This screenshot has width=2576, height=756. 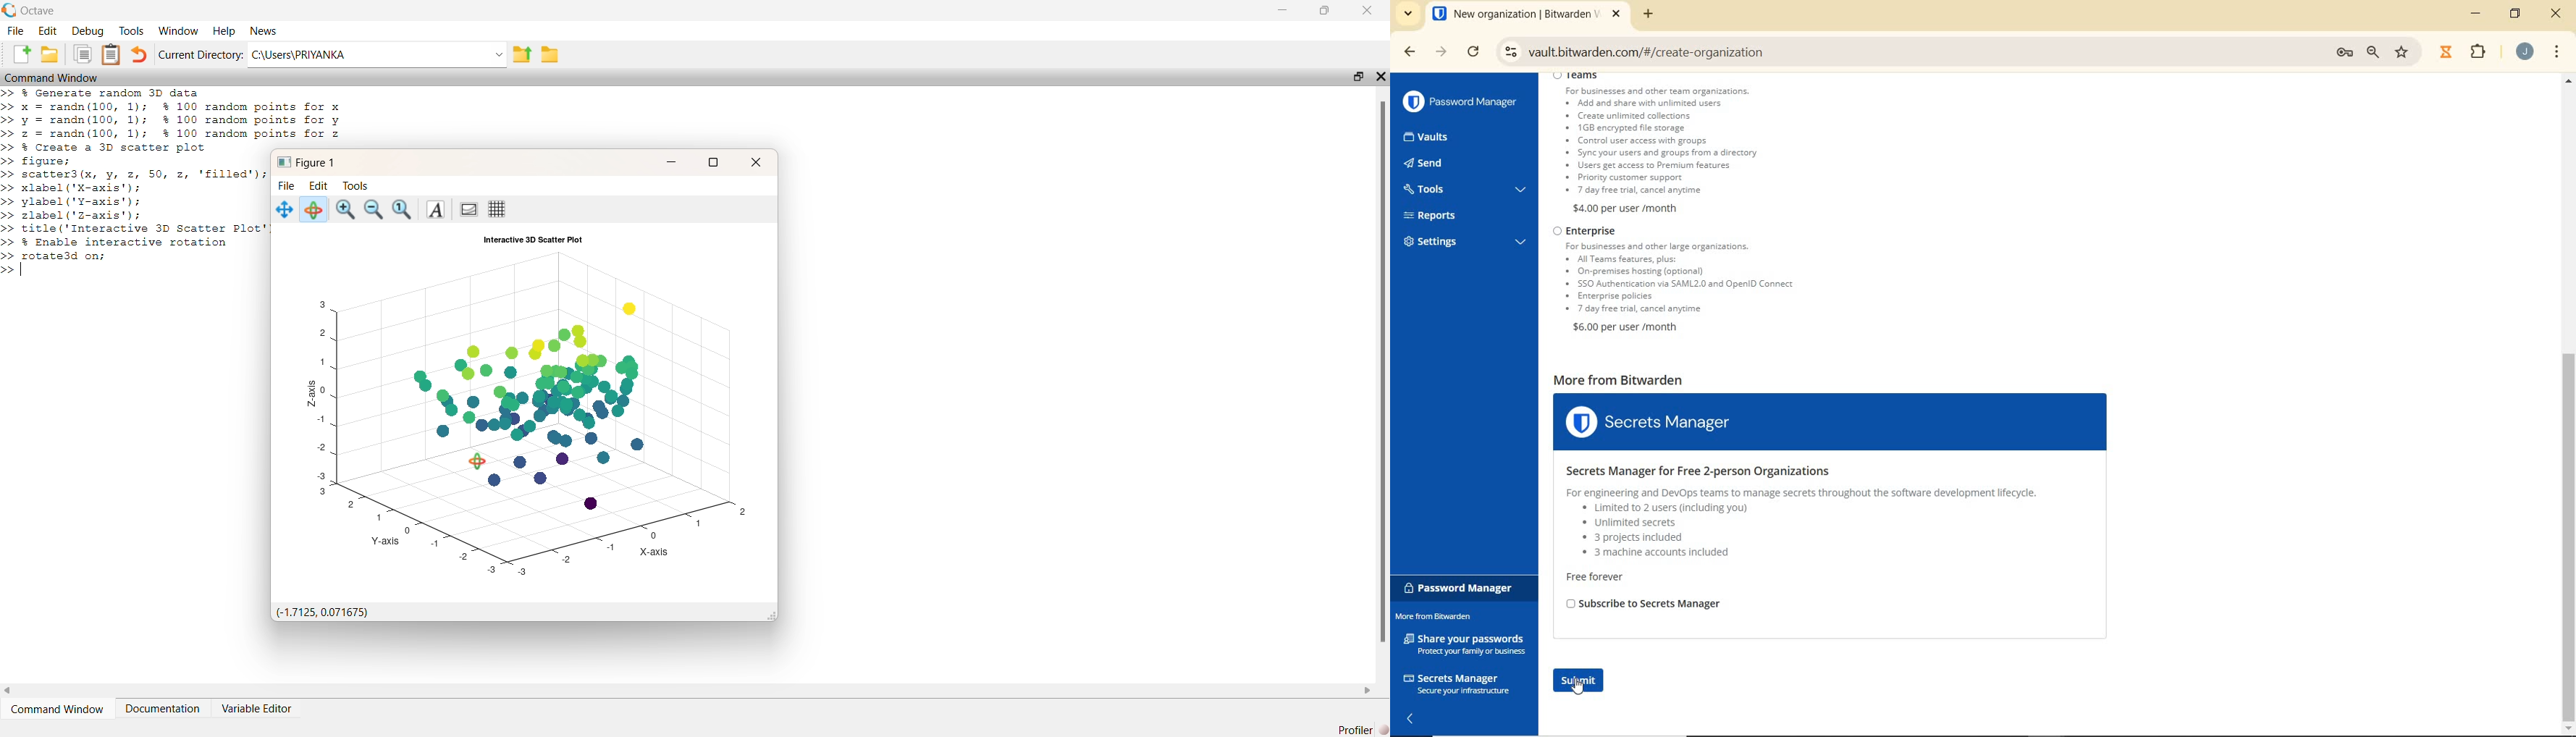 I want to click on close, so click(x=754, y=162).